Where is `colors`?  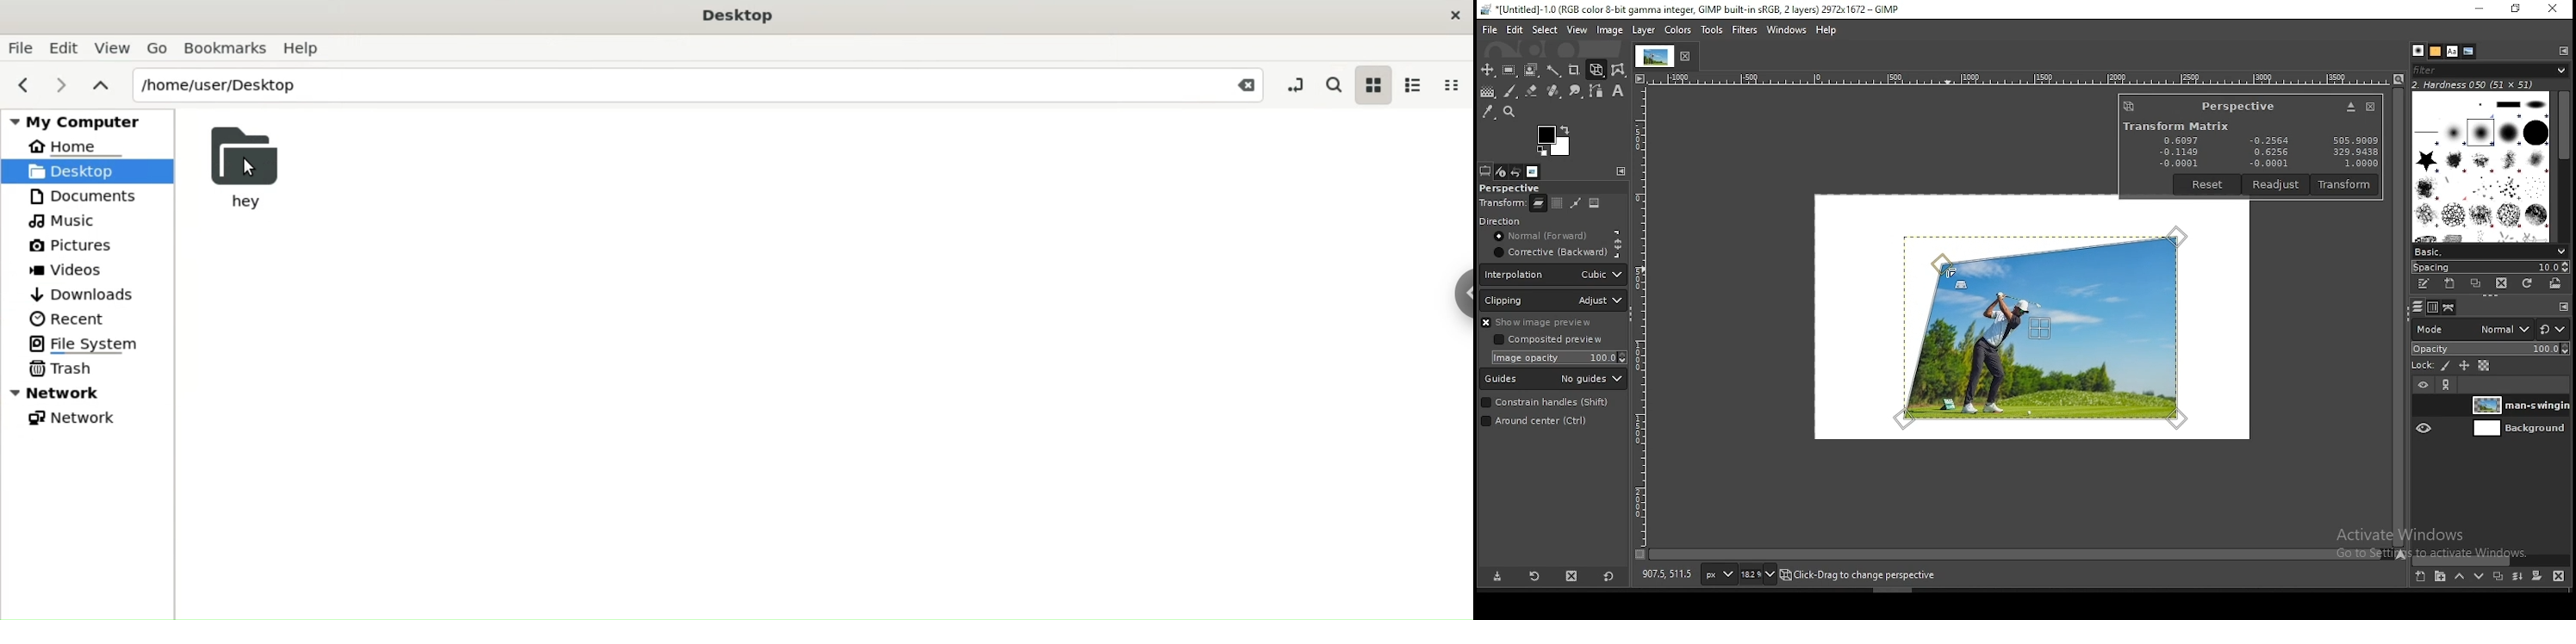 colors is located at coordinates (1554, 140).